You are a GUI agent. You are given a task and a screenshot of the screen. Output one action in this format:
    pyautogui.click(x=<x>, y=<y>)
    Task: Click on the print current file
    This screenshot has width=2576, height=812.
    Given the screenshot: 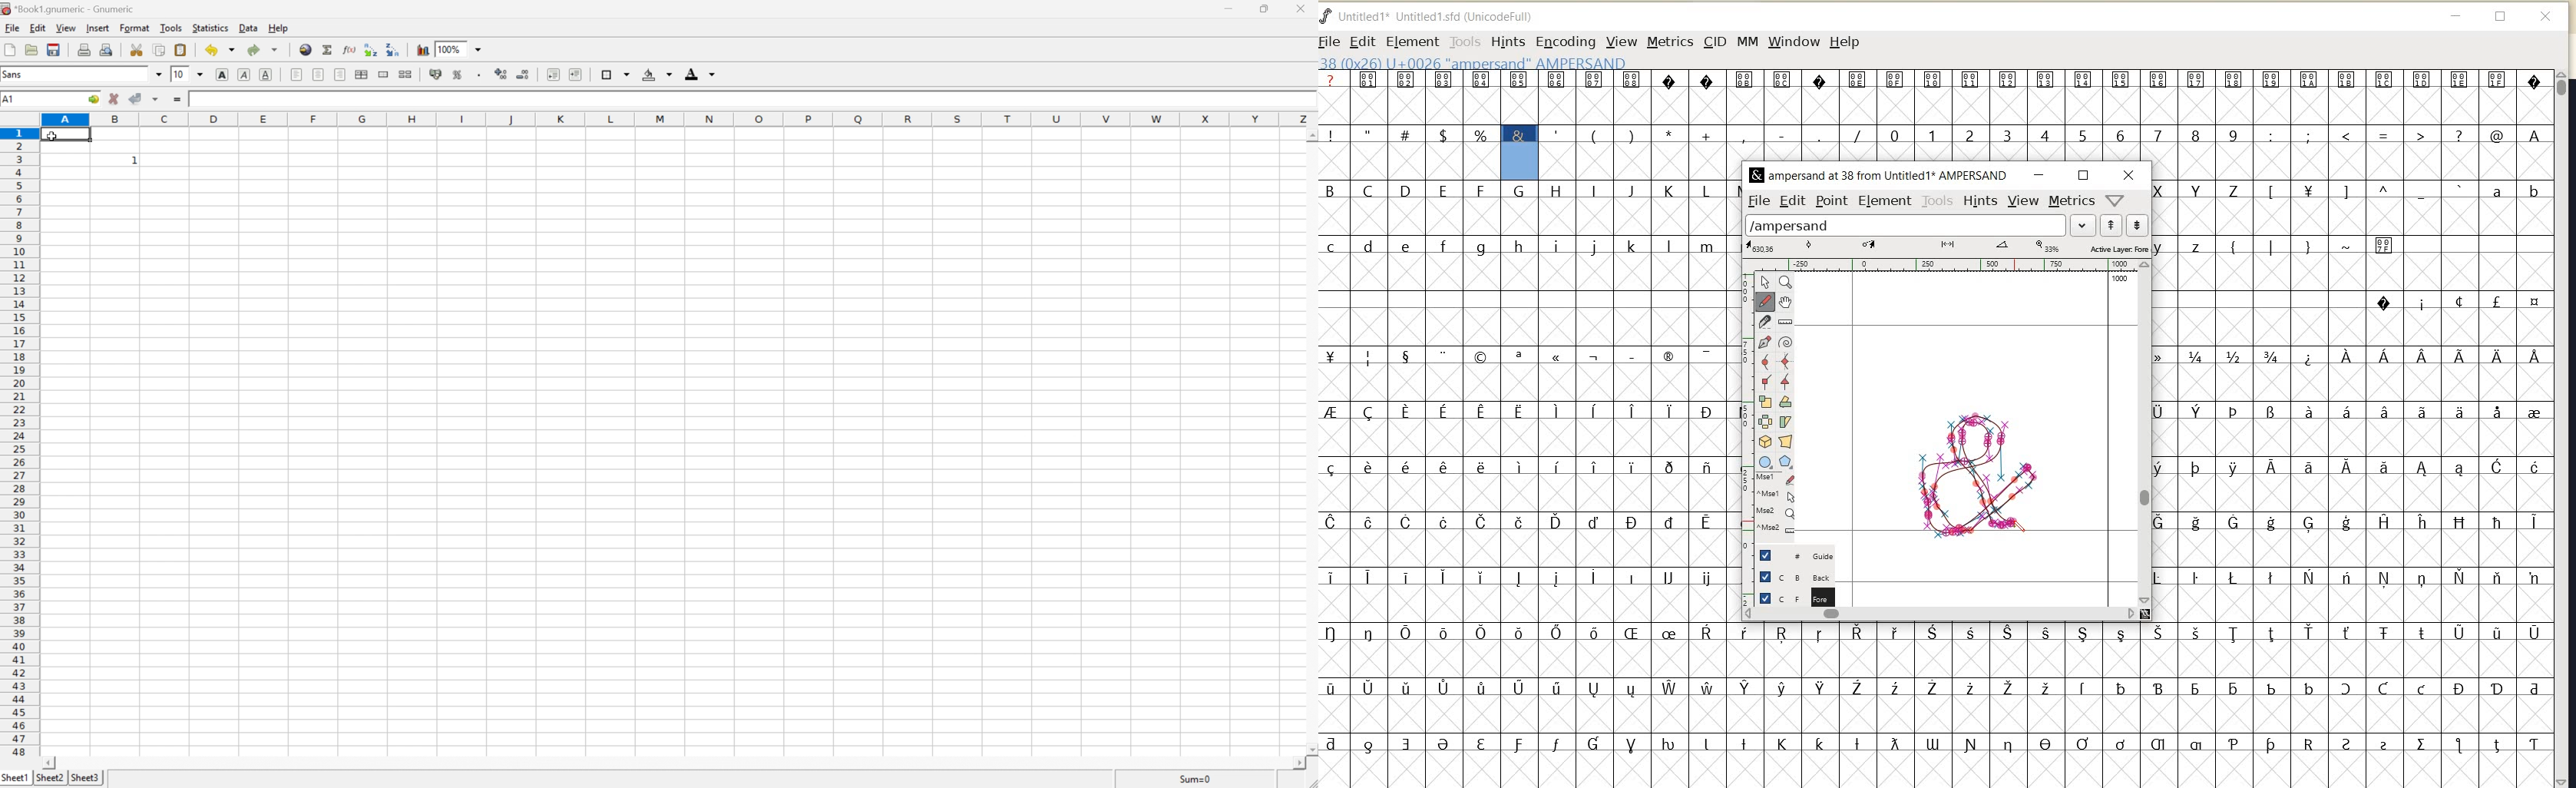 What is the action you would take?
    pyautogui.click(x=84, y=49)
    